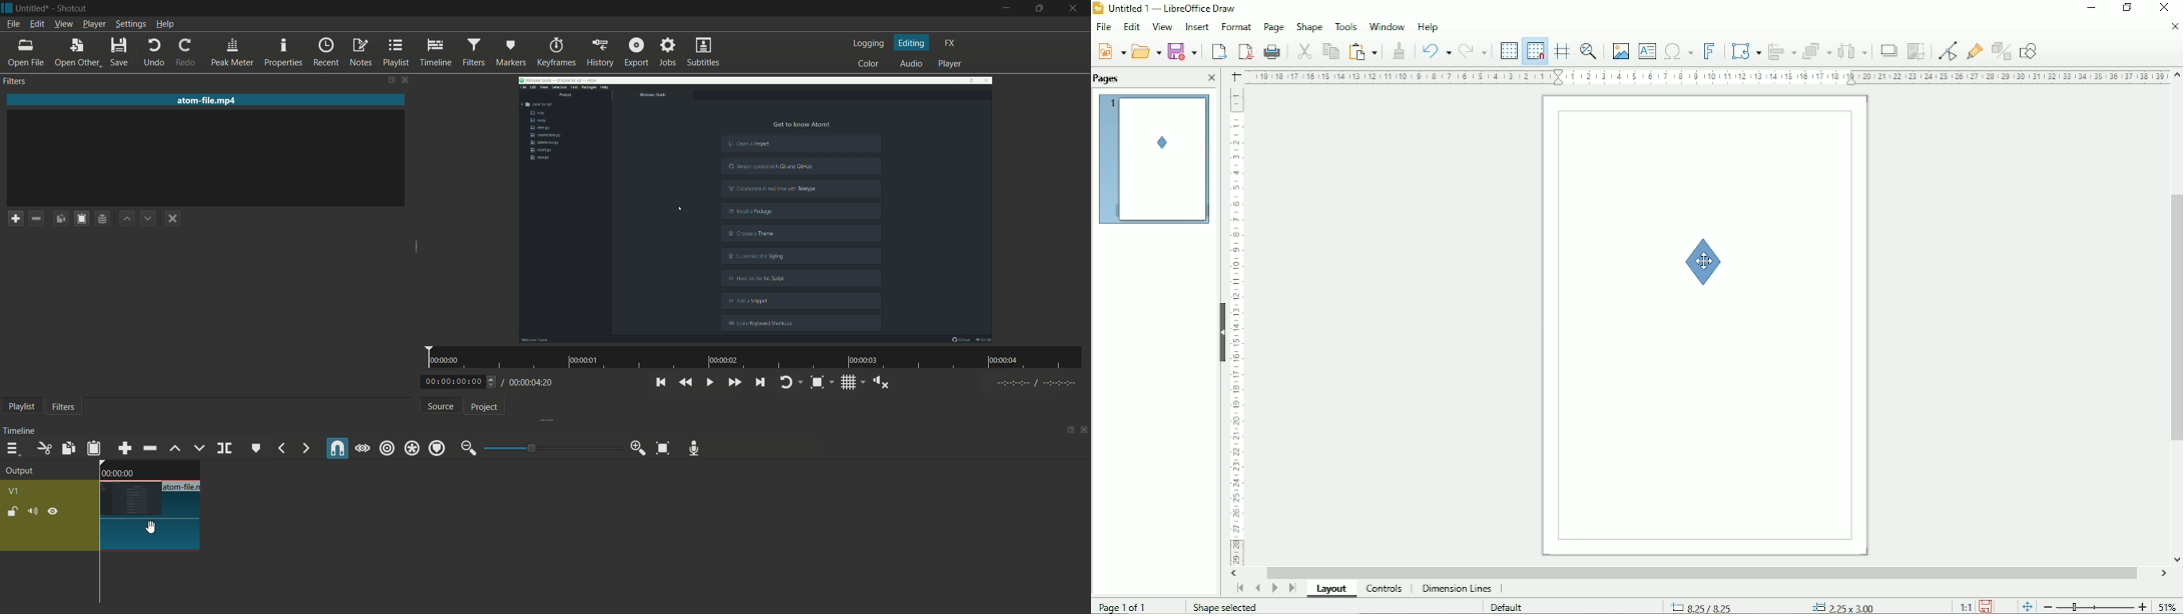 This screenshot has width=2184, height=616. I want to click on previous marker, so click(281, 448).